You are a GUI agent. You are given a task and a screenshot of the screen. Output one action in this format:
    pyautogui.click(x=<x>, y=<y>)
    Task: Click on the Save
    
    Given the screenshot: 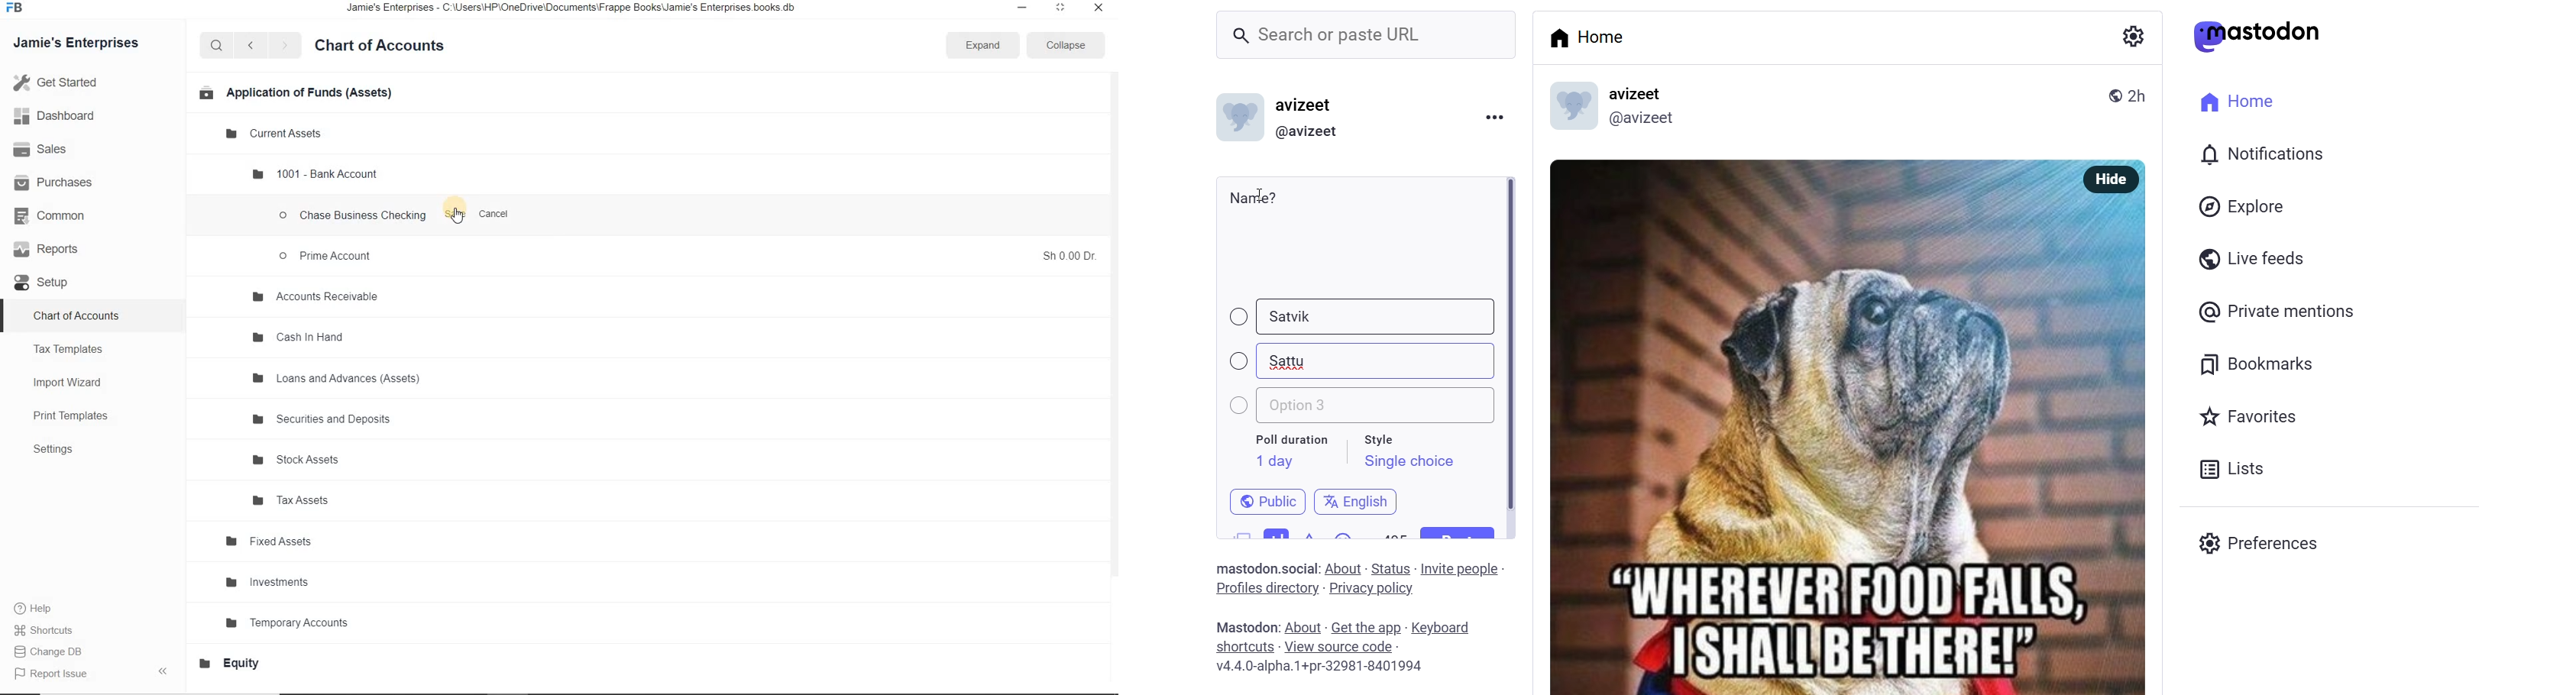 What is the action you would take?
    pyautogui.click(x=456, y=216)
    